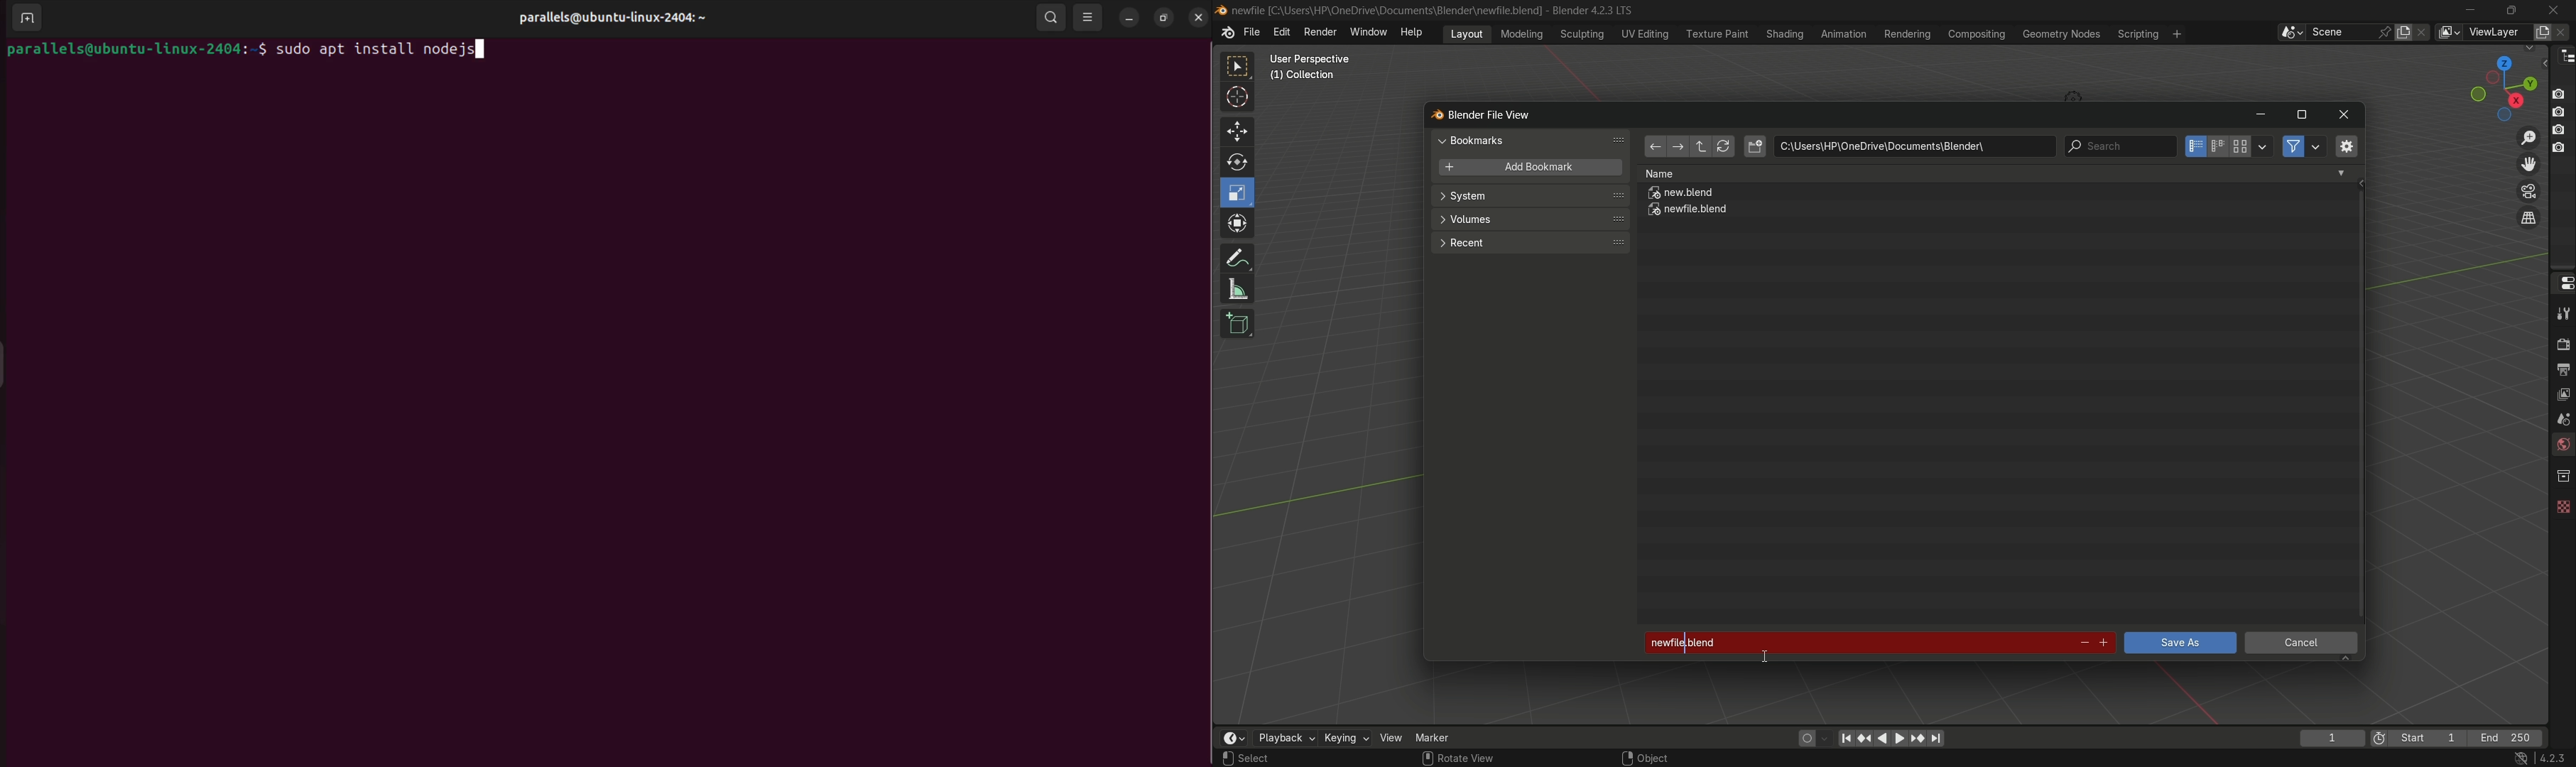 The image size is (2576, 784). What do you see at coordinates (2217, 146) in the screenshot?
I see `horizontal list` at bounding box center [2217, 146].